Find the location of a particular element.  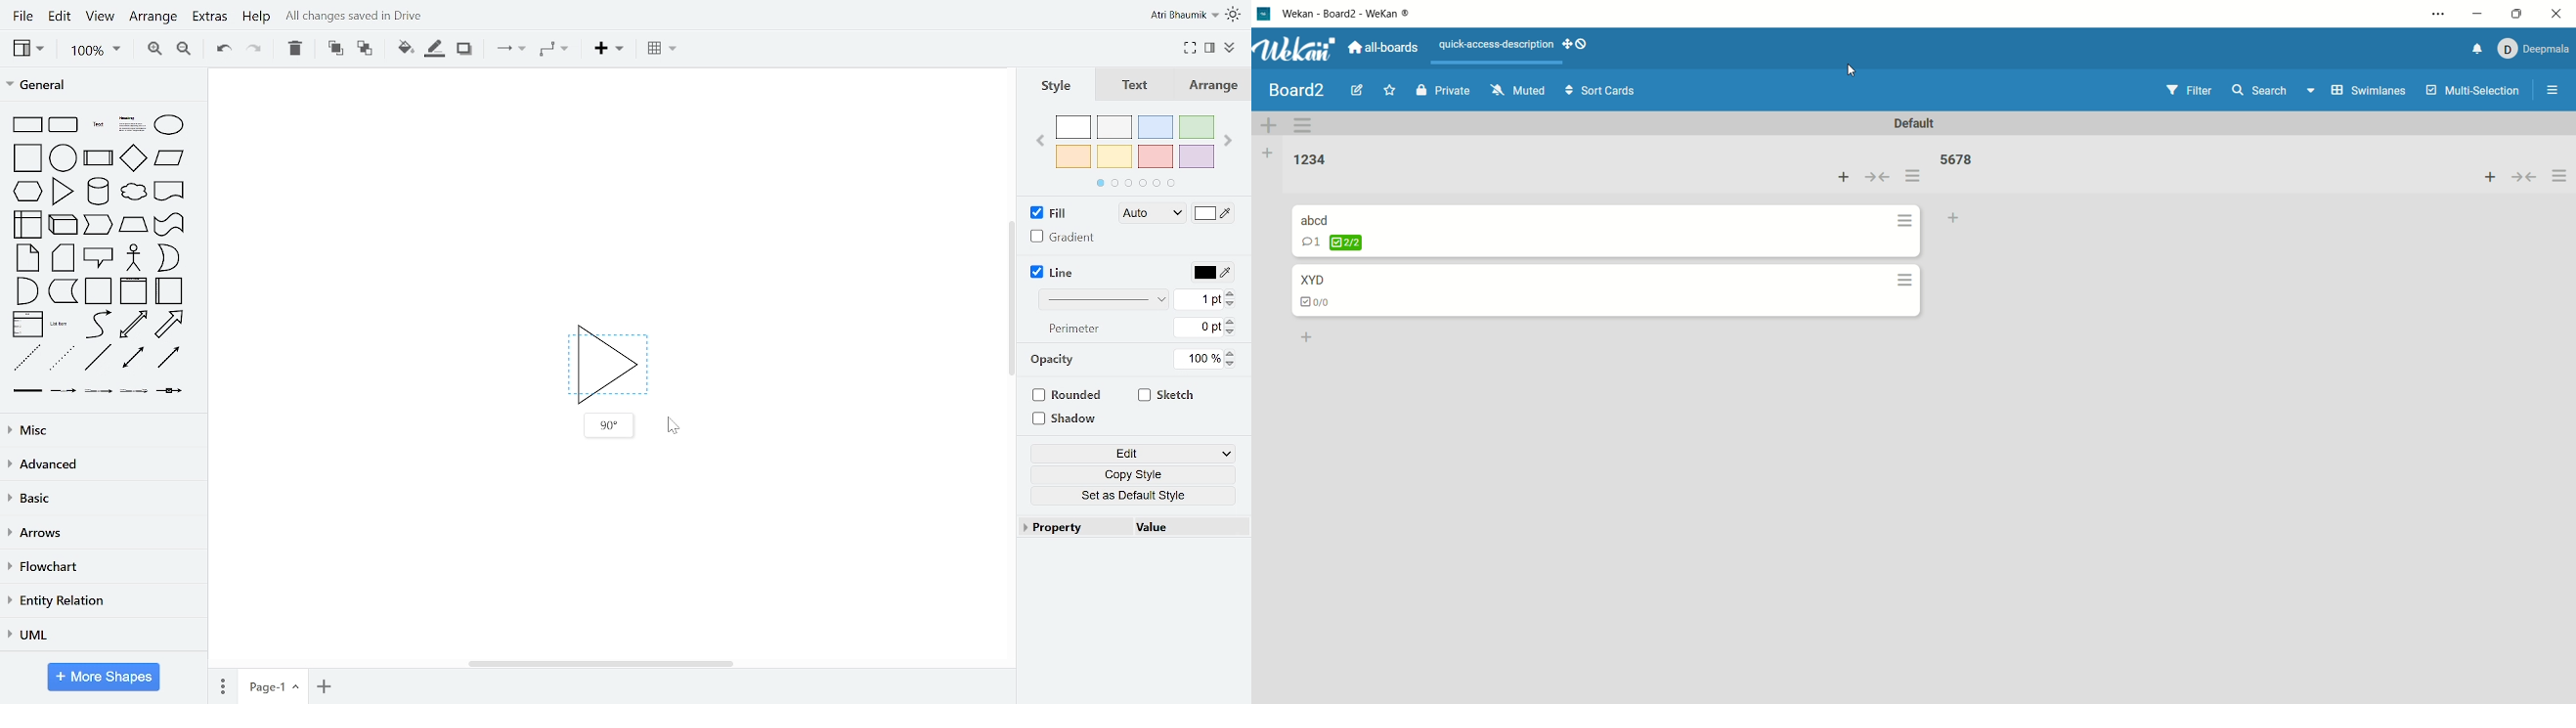

add is located at coordinates (2485, 177).